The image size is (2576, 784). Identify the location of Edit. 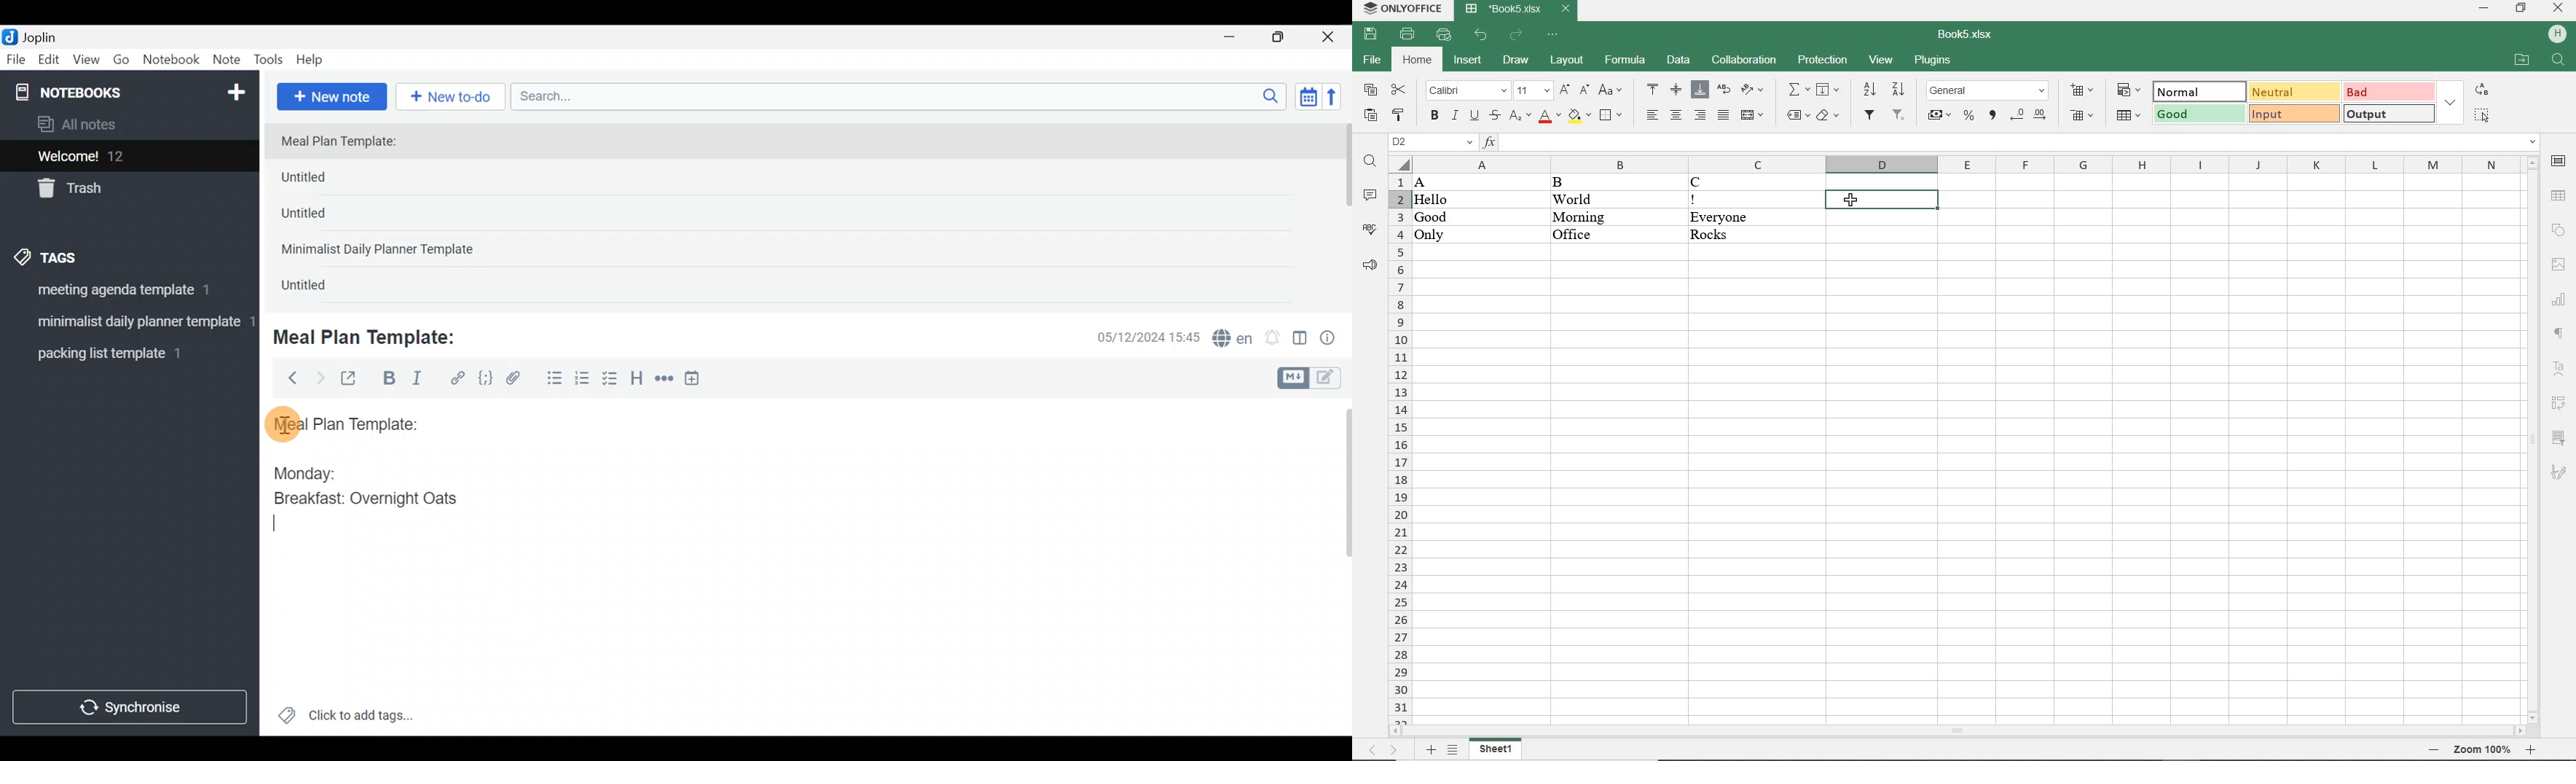
(49, 62).